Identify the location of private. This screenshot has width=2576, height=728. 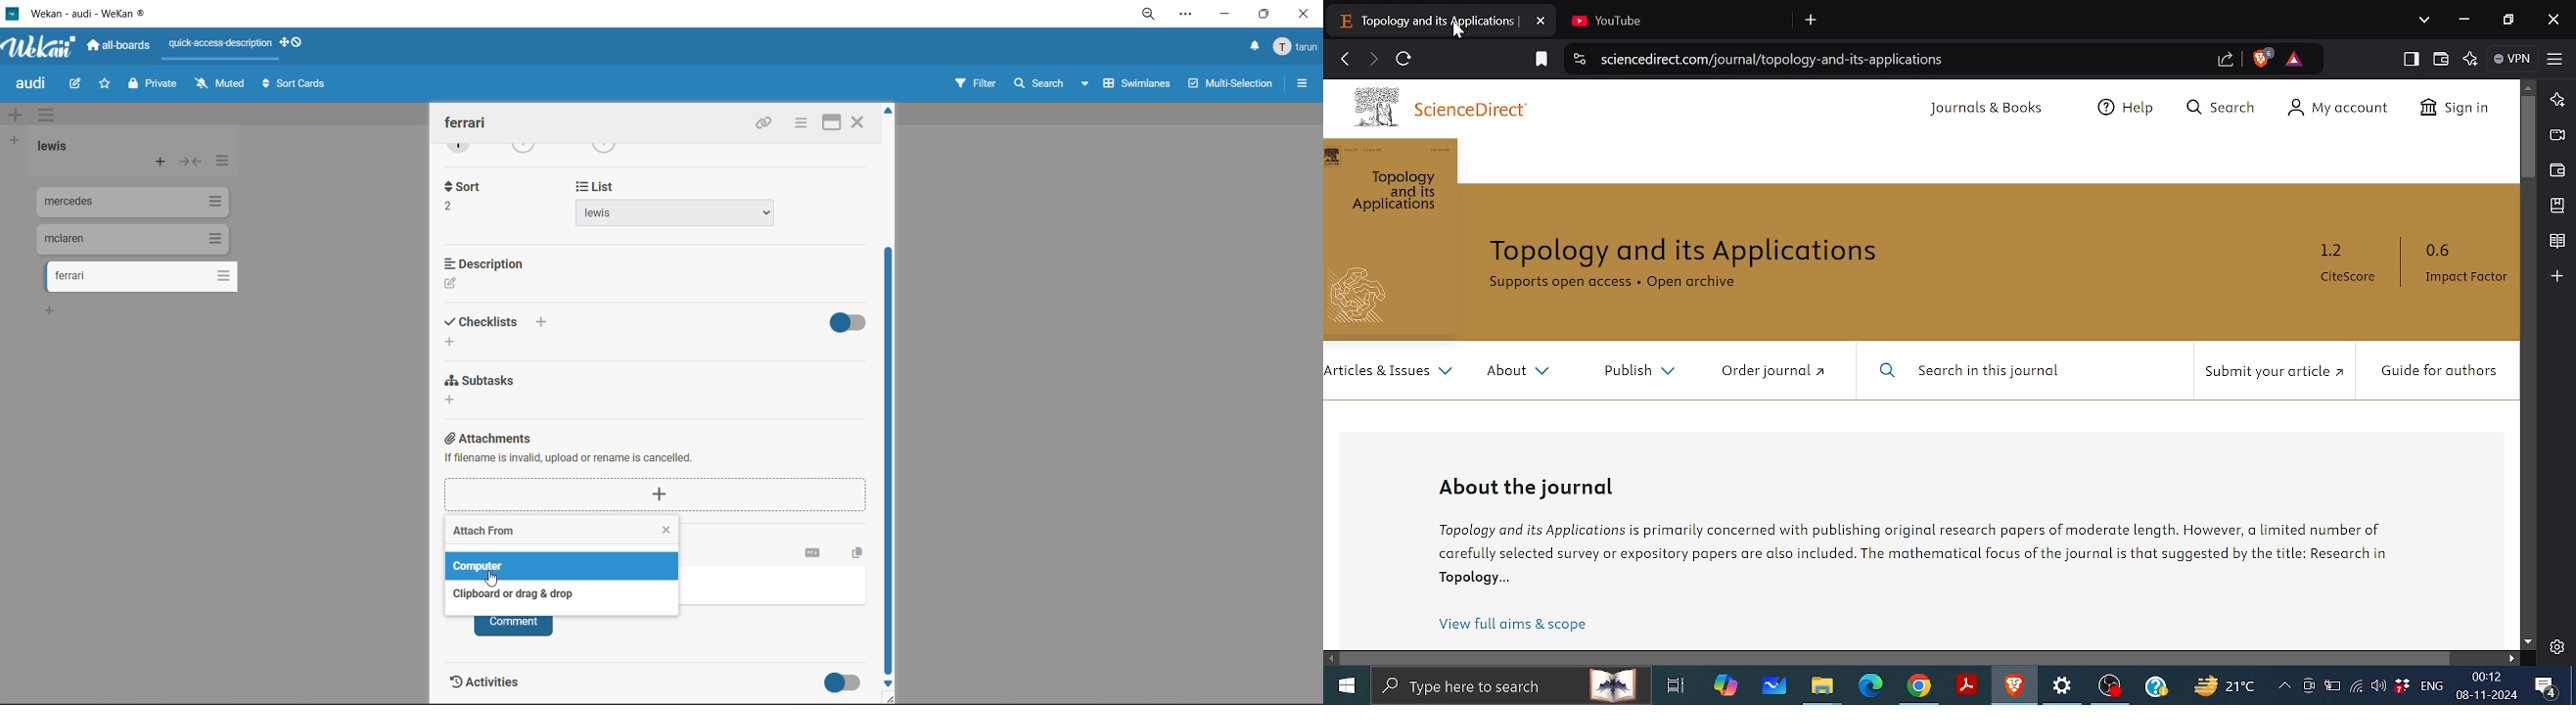
(155, 87).